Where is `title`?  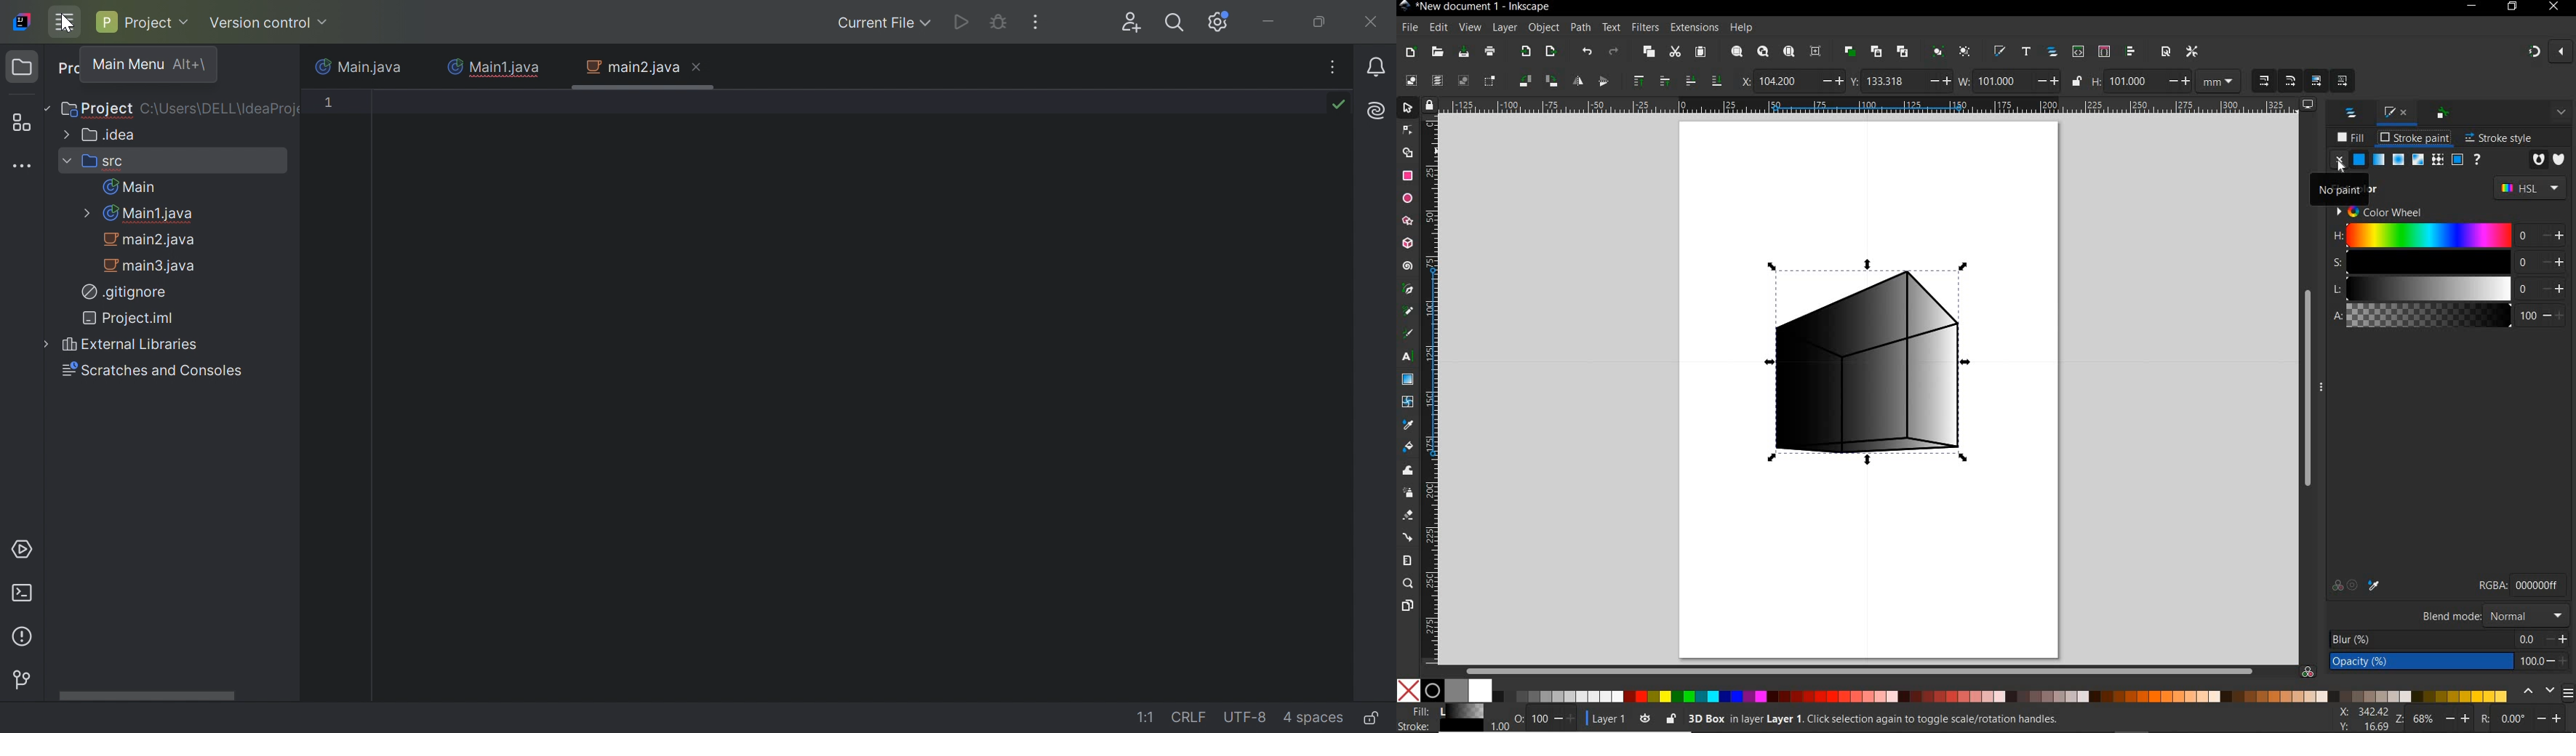 title is located at coordinates (1485, 7).